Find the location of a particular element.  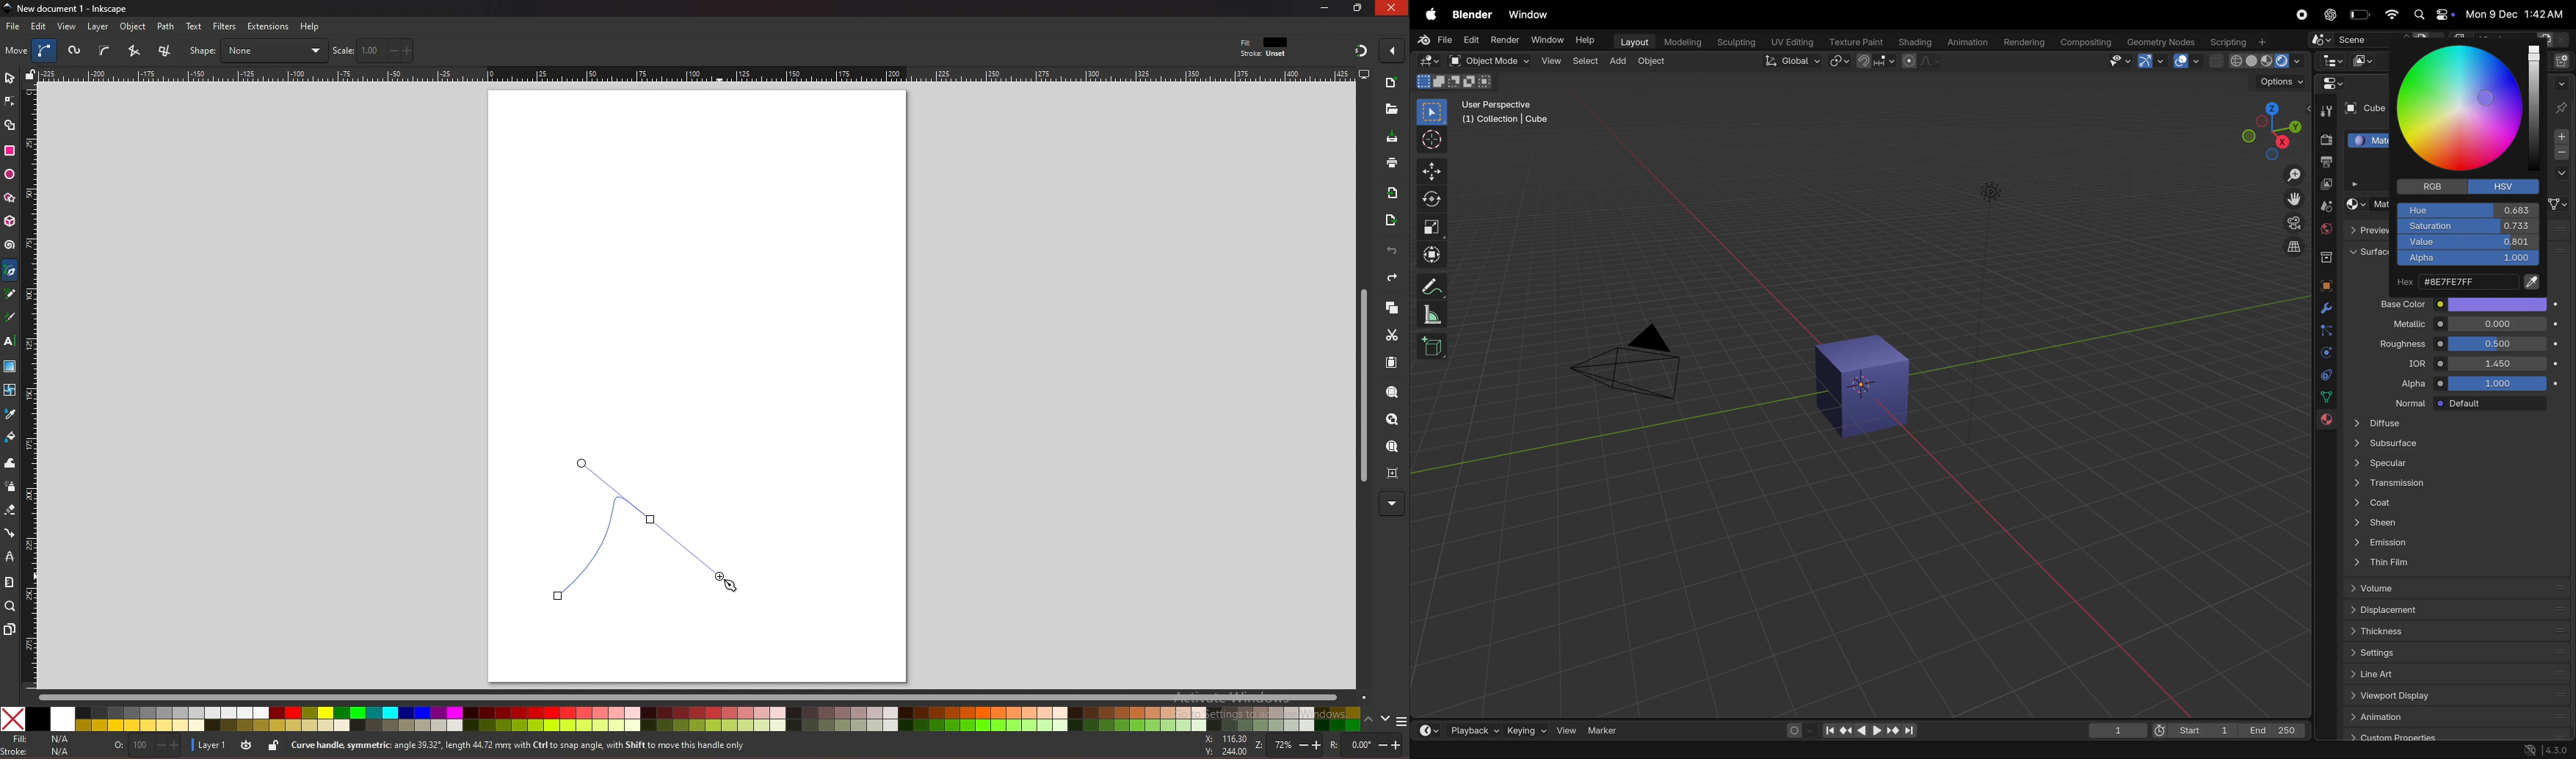

color options is located at coordinates (2498, 304).